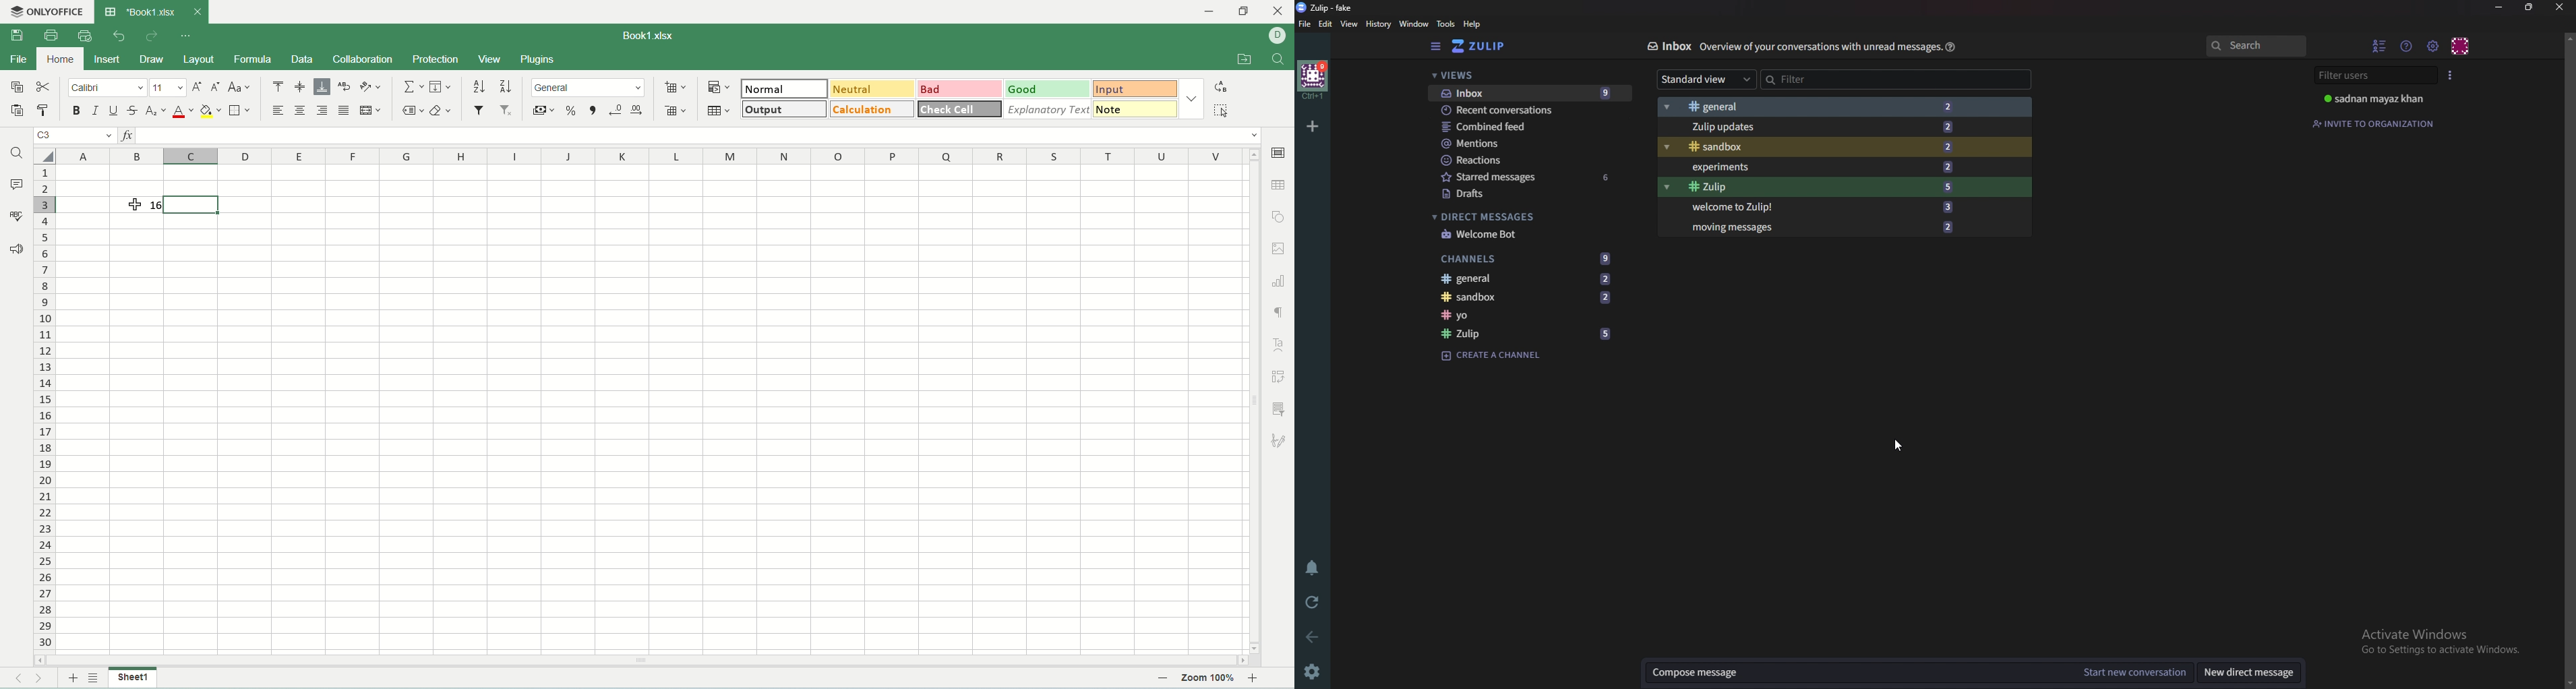  Describe the element at coordinates (2460, 46) in the screenshot. I see `personal menu` at that location.